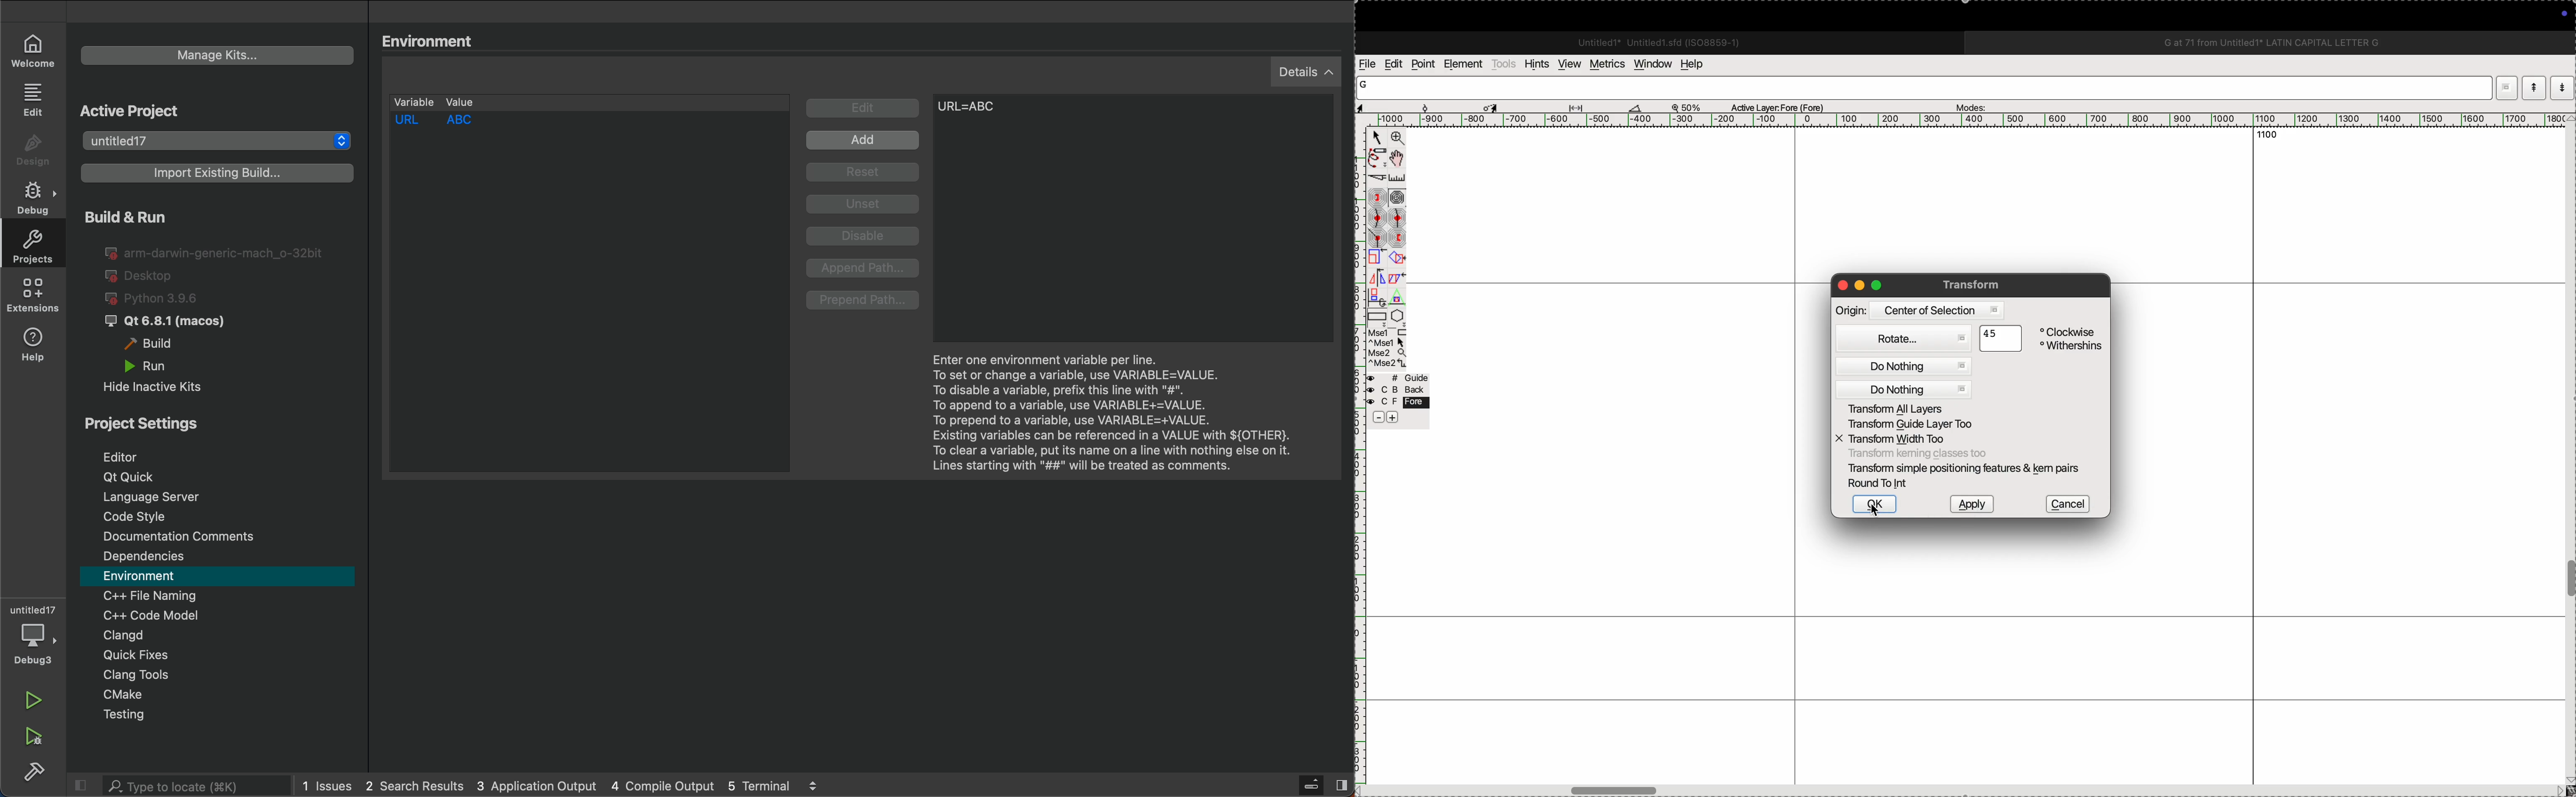 Image resolution: width=2576 pixels, height=812 pixels. What do you see at coordinates (1397, 238) in the screenshot?
I see `previous constraint point` at bounding box center [1397, 238].